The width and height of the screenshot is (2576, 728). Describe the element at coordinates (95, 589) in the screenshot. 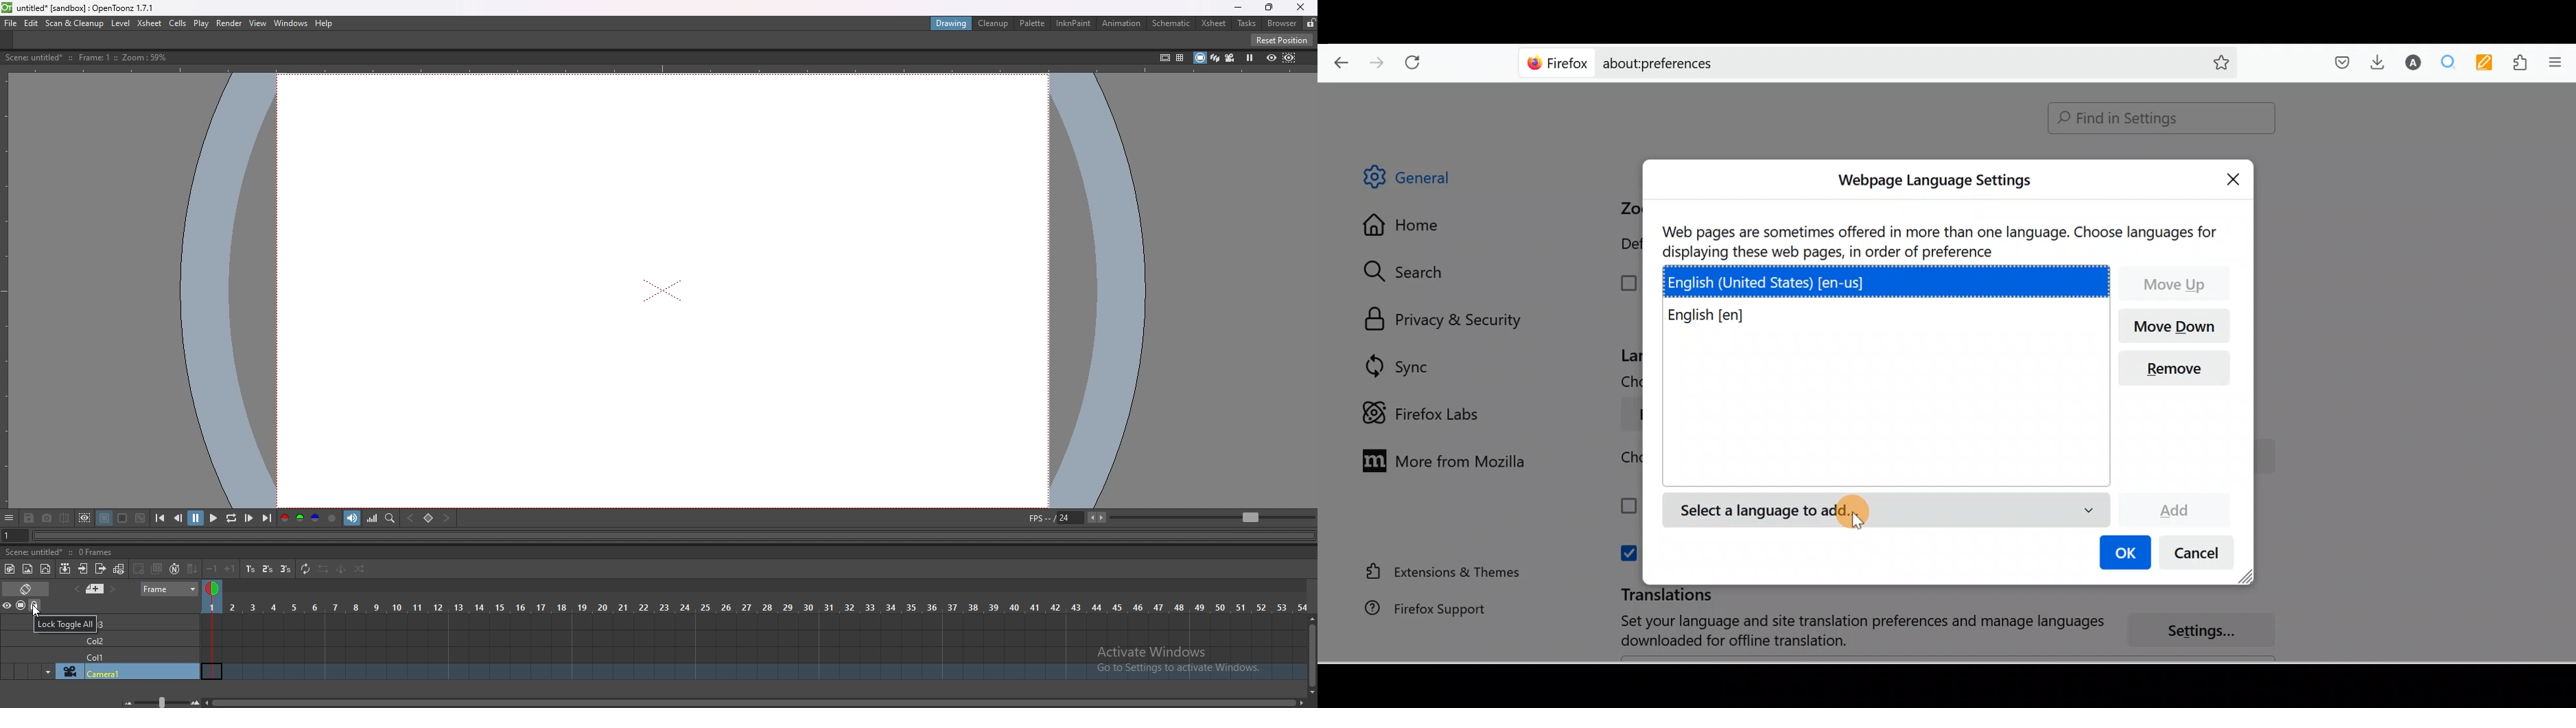

I see `add memo` at that location.